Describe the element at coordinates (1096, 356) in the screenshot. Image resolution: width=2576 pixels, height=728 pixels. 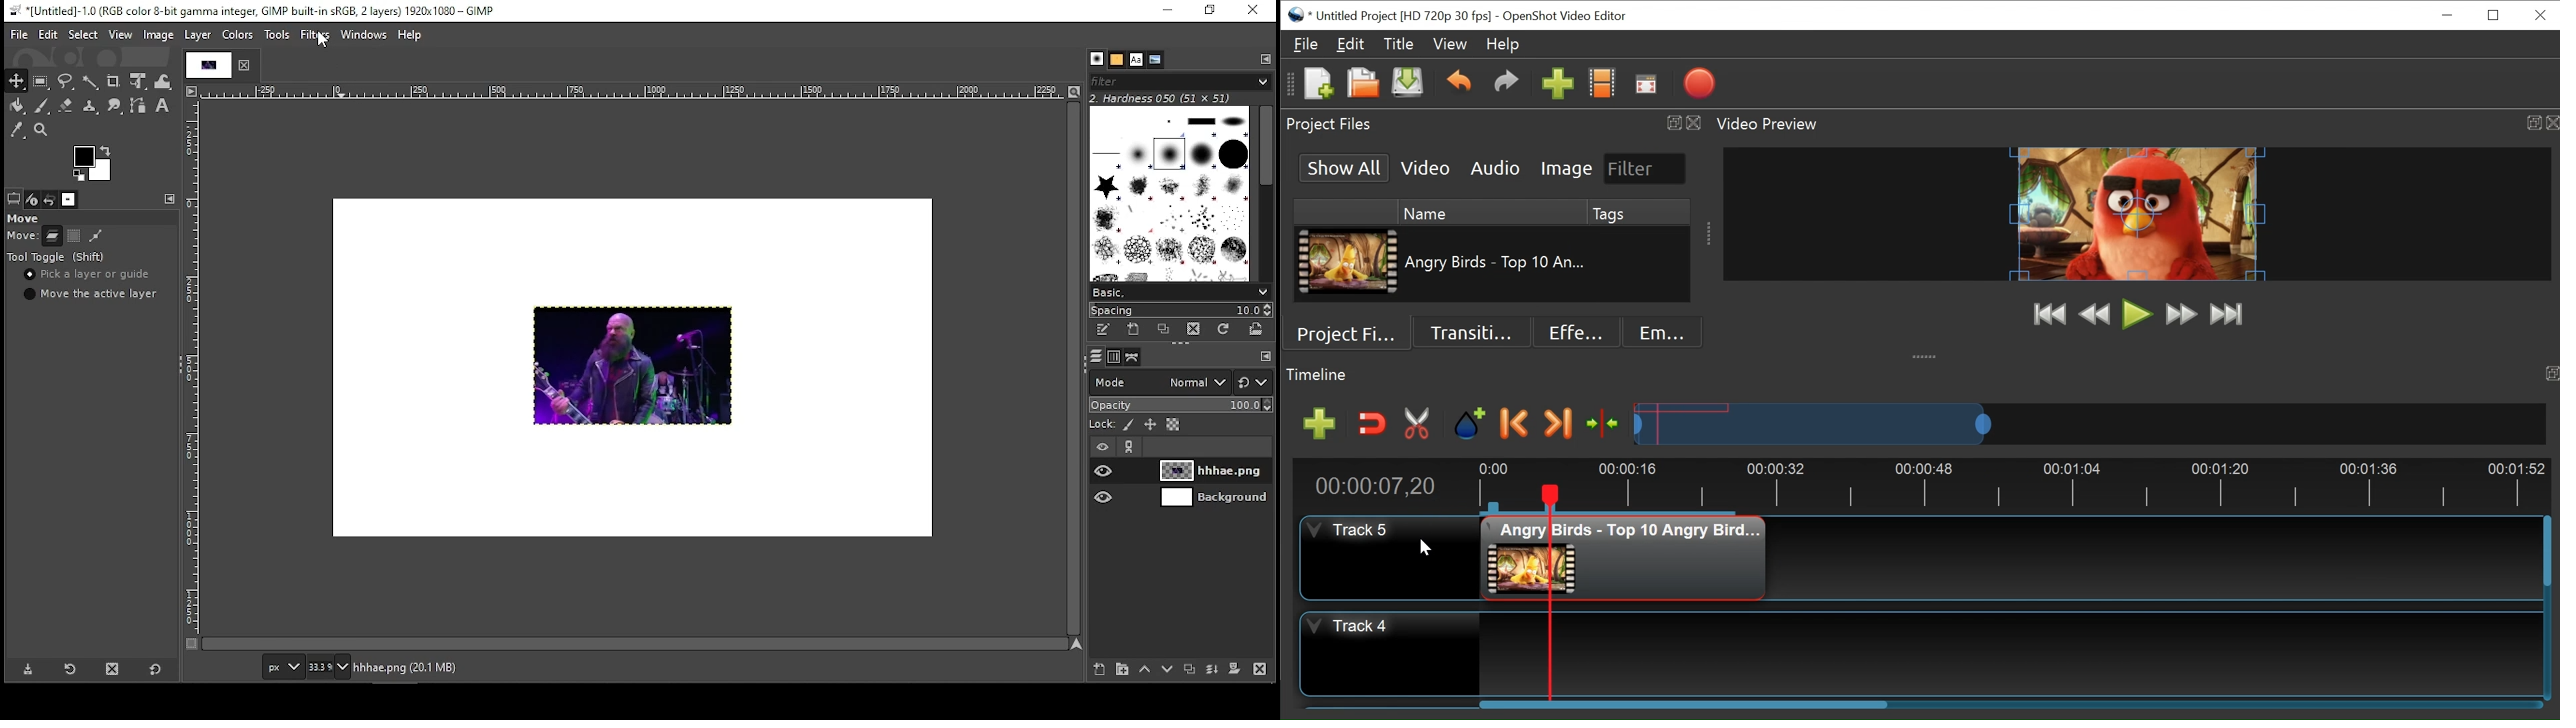
I see `layers` at that location.